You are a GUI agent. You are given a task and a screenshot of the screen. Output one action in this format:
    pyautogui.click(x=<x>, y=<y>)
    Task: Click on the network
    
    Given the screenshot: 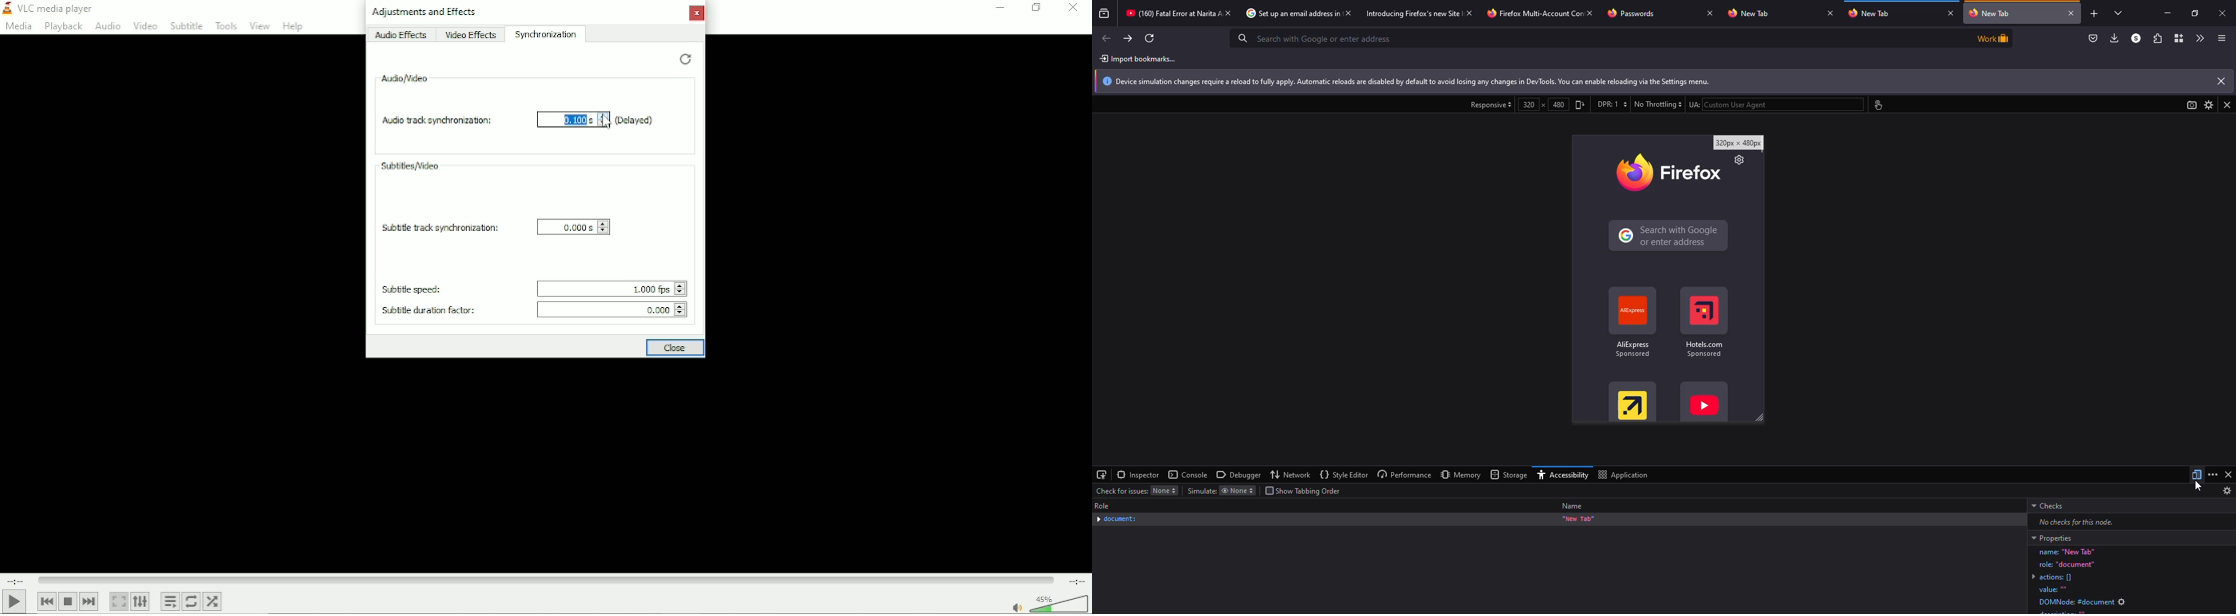 What is the action you would take?
    pyautogui.click(x=1291, y=475)
    